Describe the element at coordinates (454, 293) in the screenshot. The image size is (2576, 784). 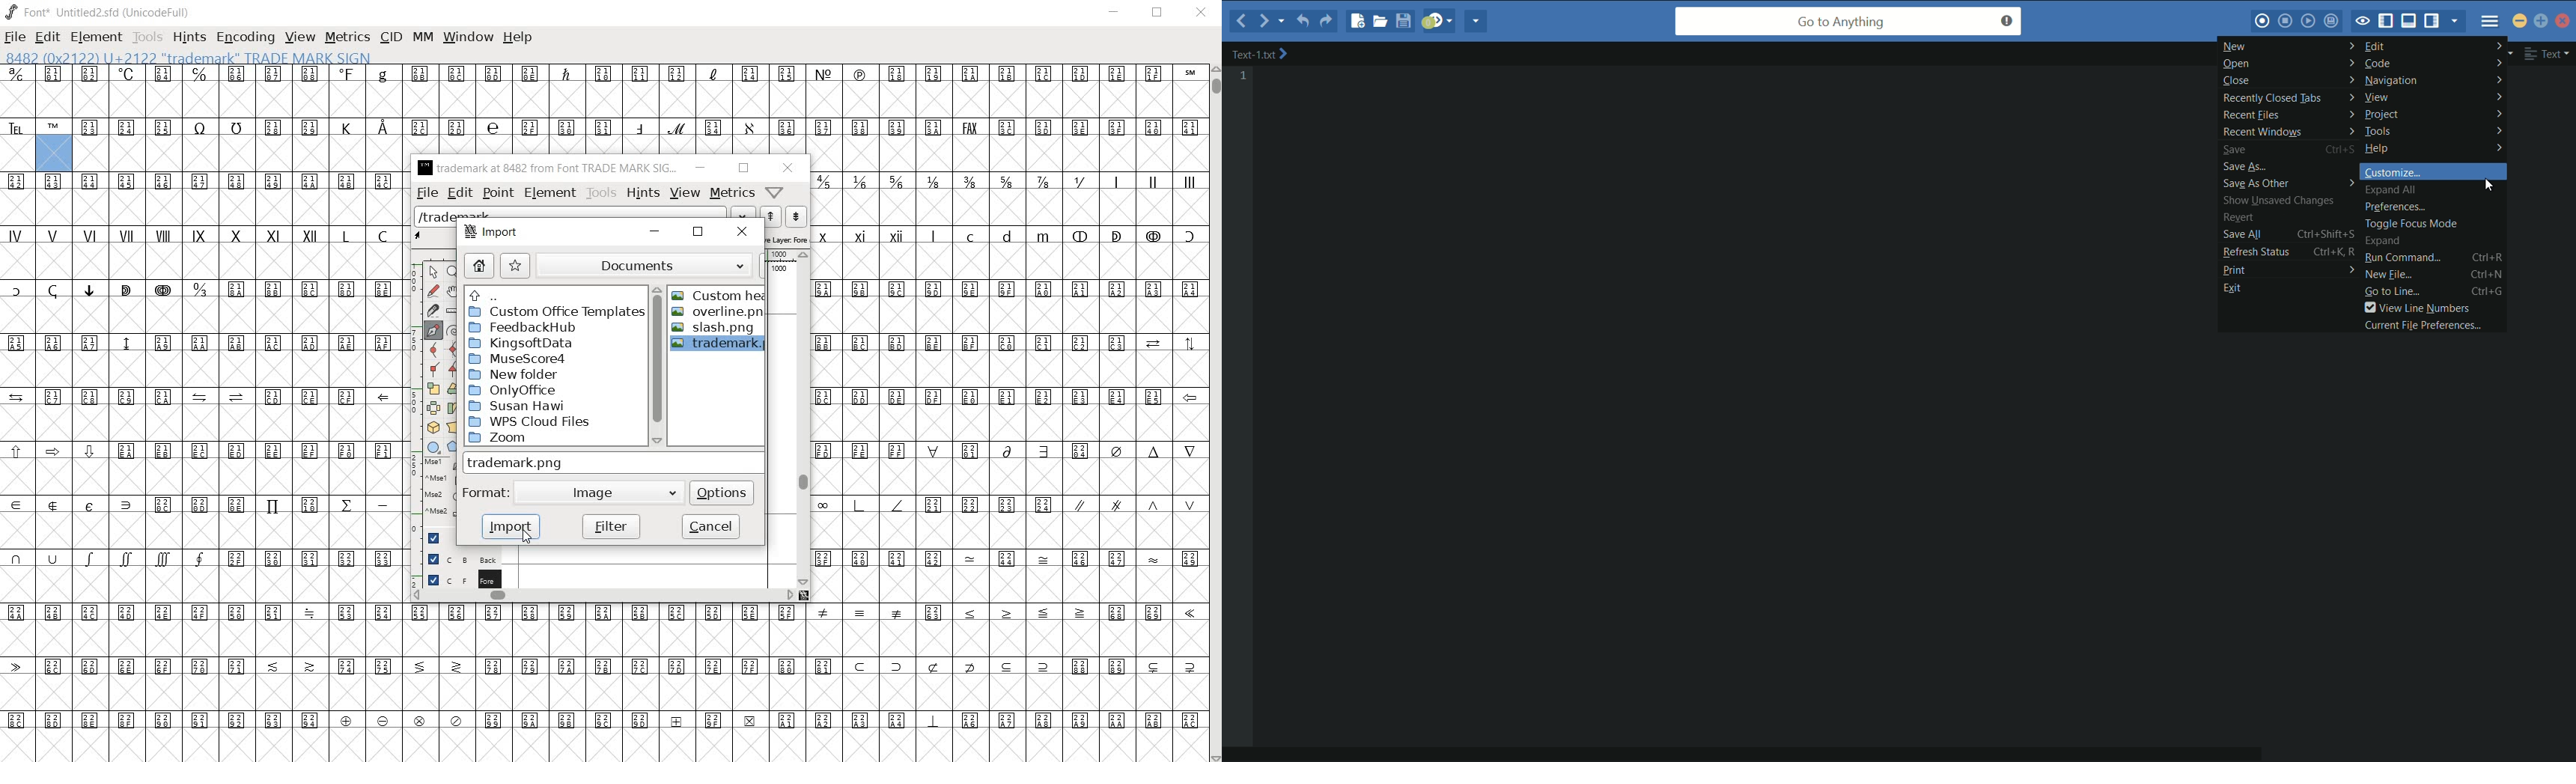
I see `scroll by hand` at that location.